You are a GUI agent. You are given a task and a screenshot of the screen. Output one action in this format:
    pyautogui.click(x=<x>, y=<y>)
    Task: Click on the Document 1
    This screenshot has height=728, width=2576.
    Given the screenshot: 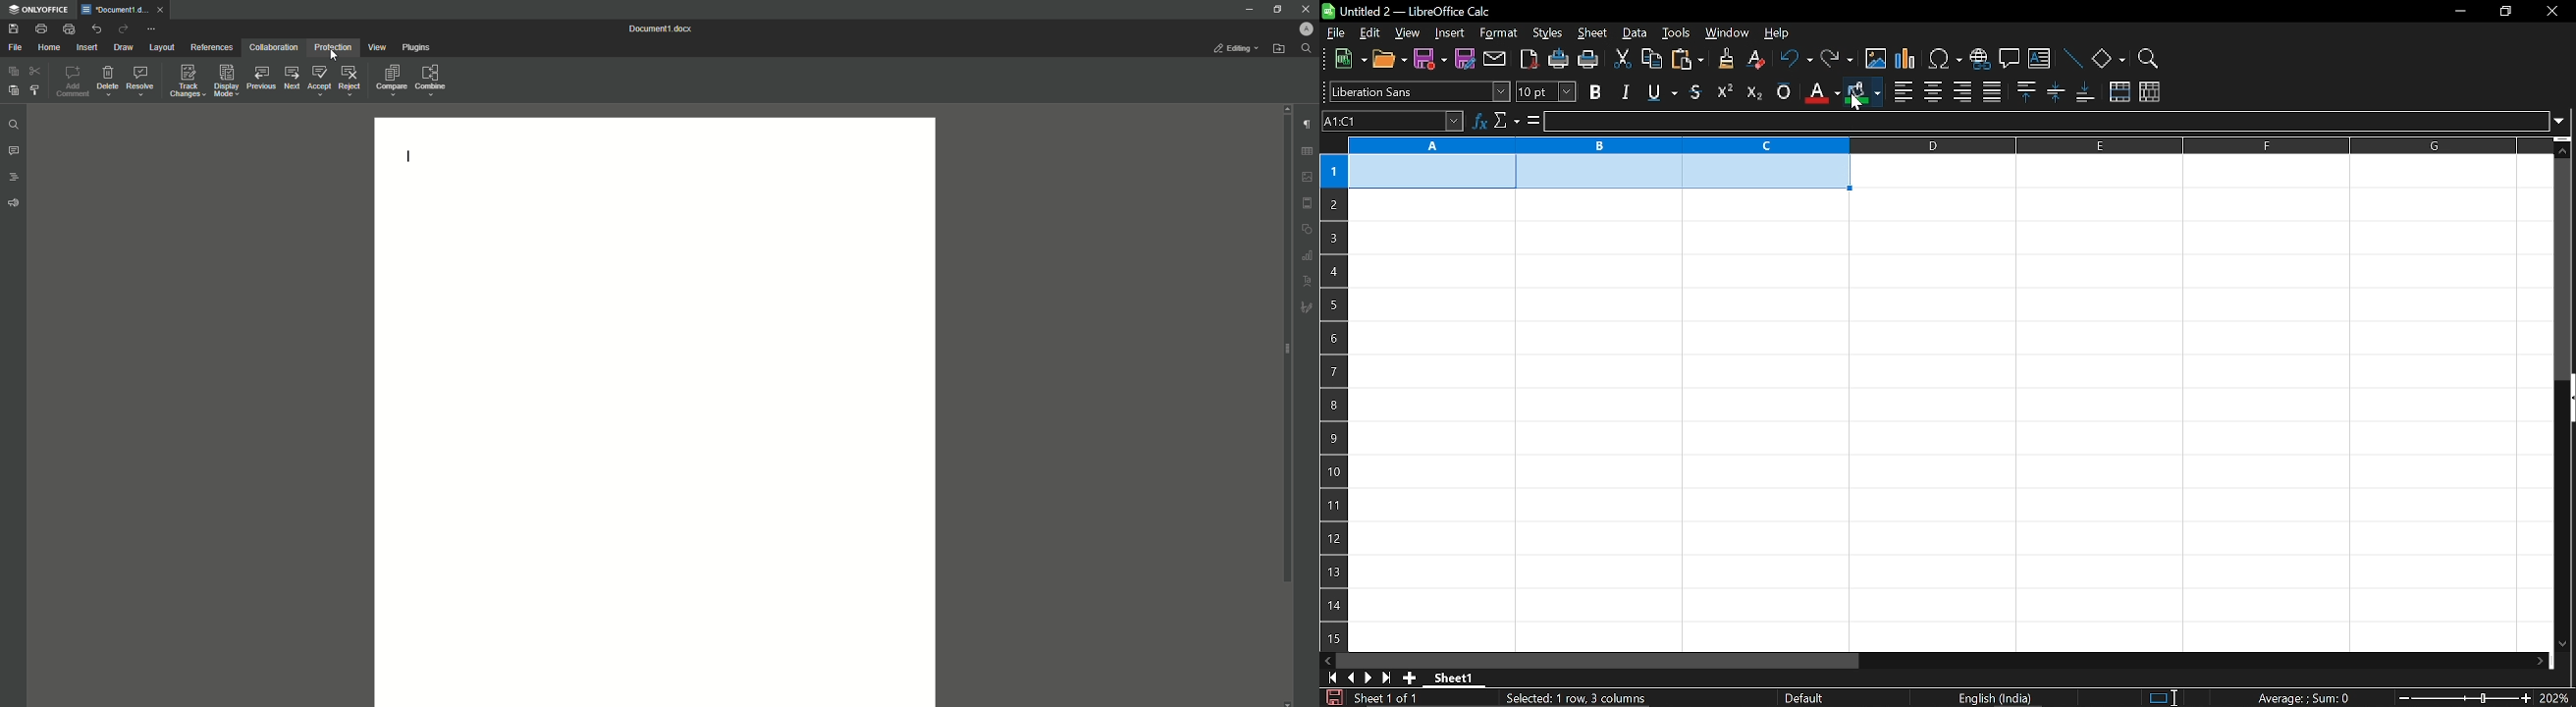 What is the action you would take?
    pyautogui.click(x=664, y=29)
    